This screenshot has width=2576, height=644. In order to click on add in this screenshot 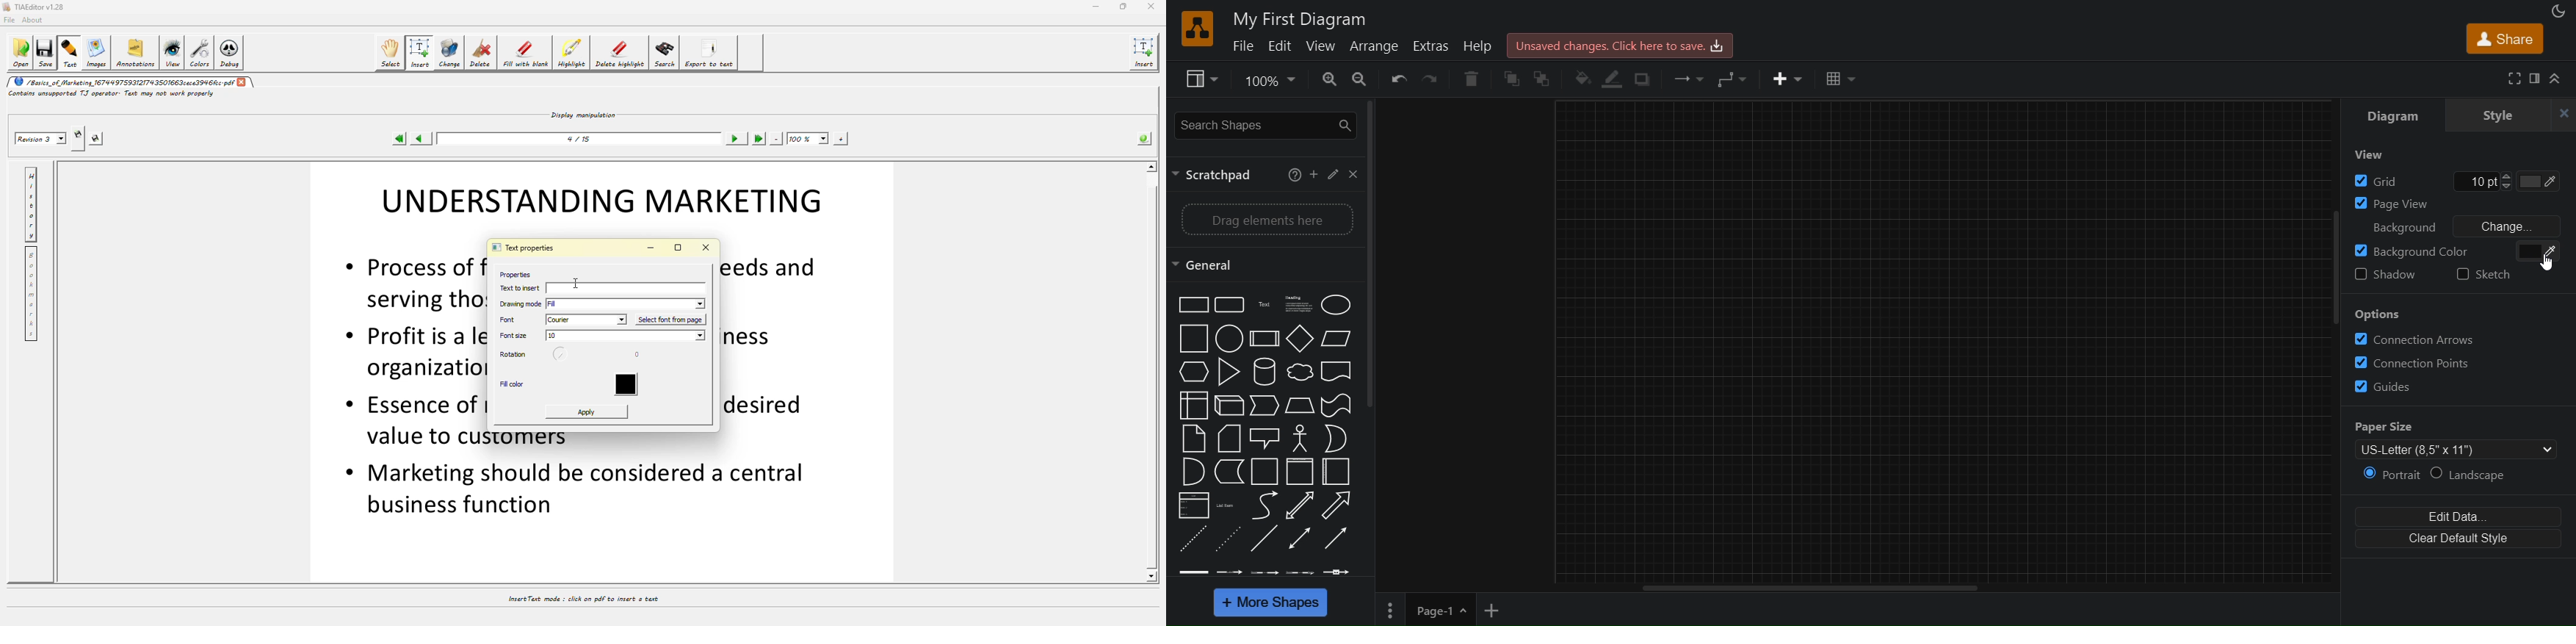, I will do `click(1315, 176)`.